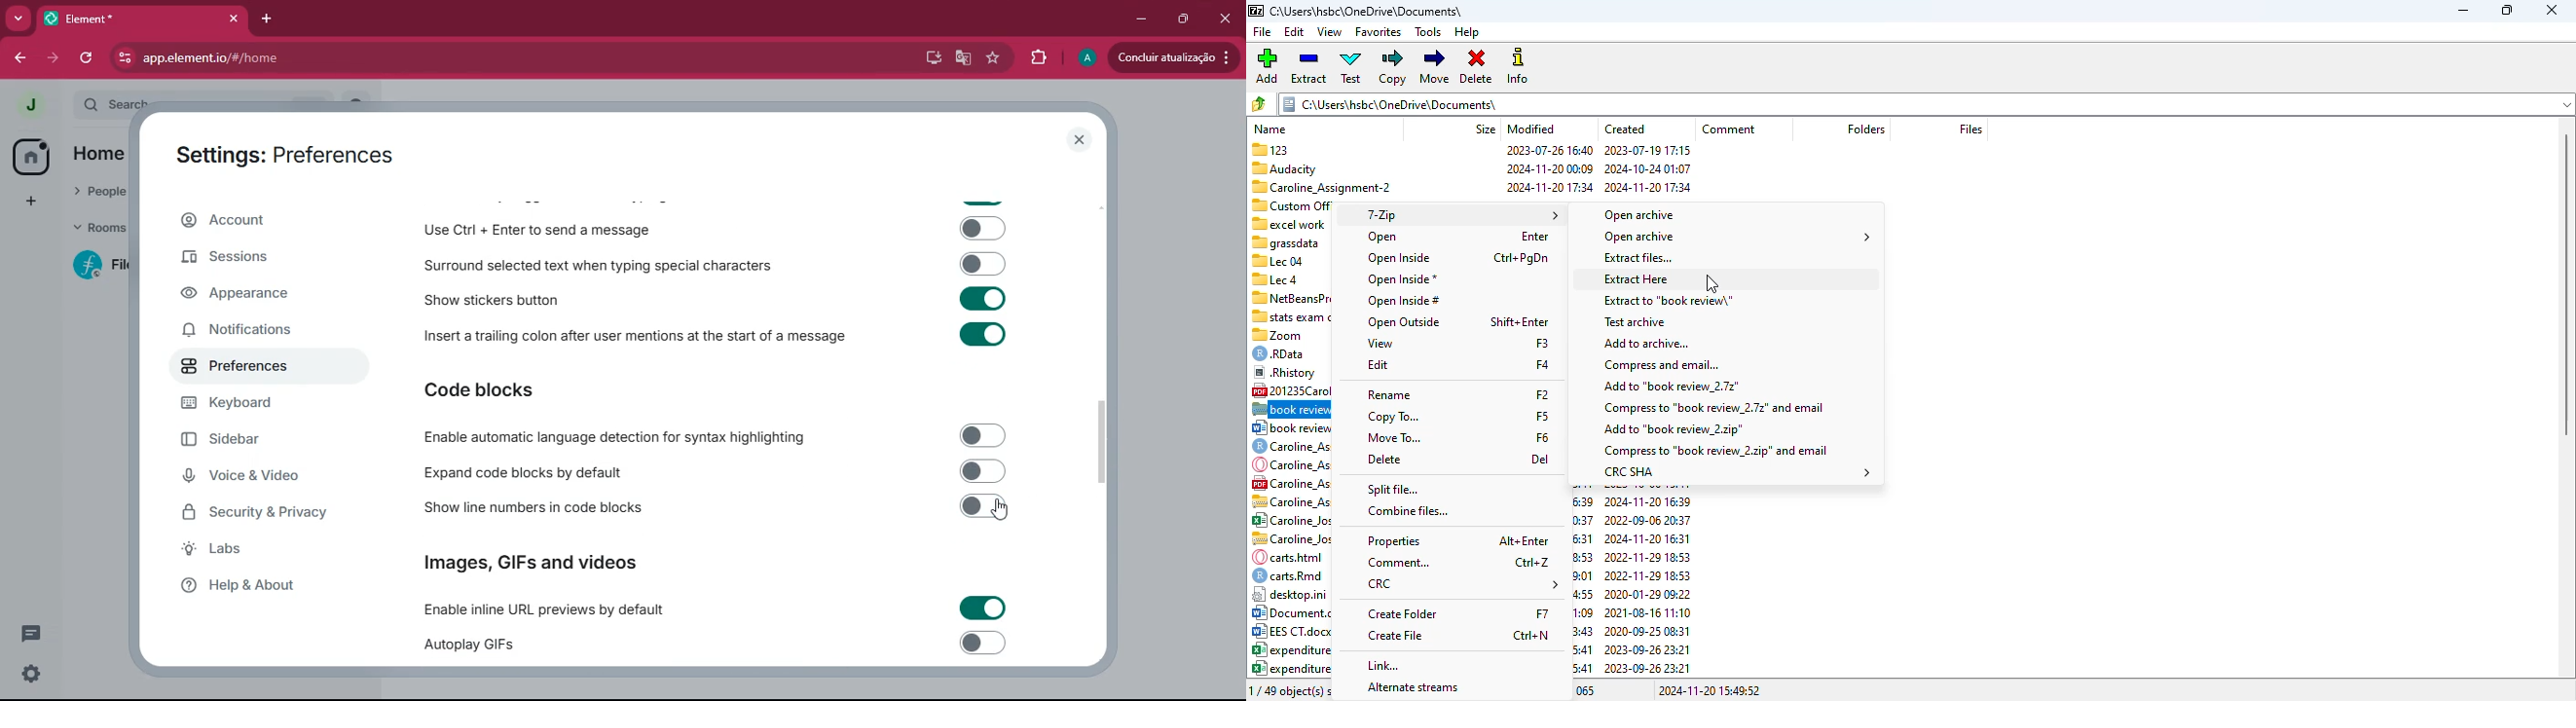  Describe the element at coordinates (214, 105) in the screenshot. I see `search ctrl k` at that location.